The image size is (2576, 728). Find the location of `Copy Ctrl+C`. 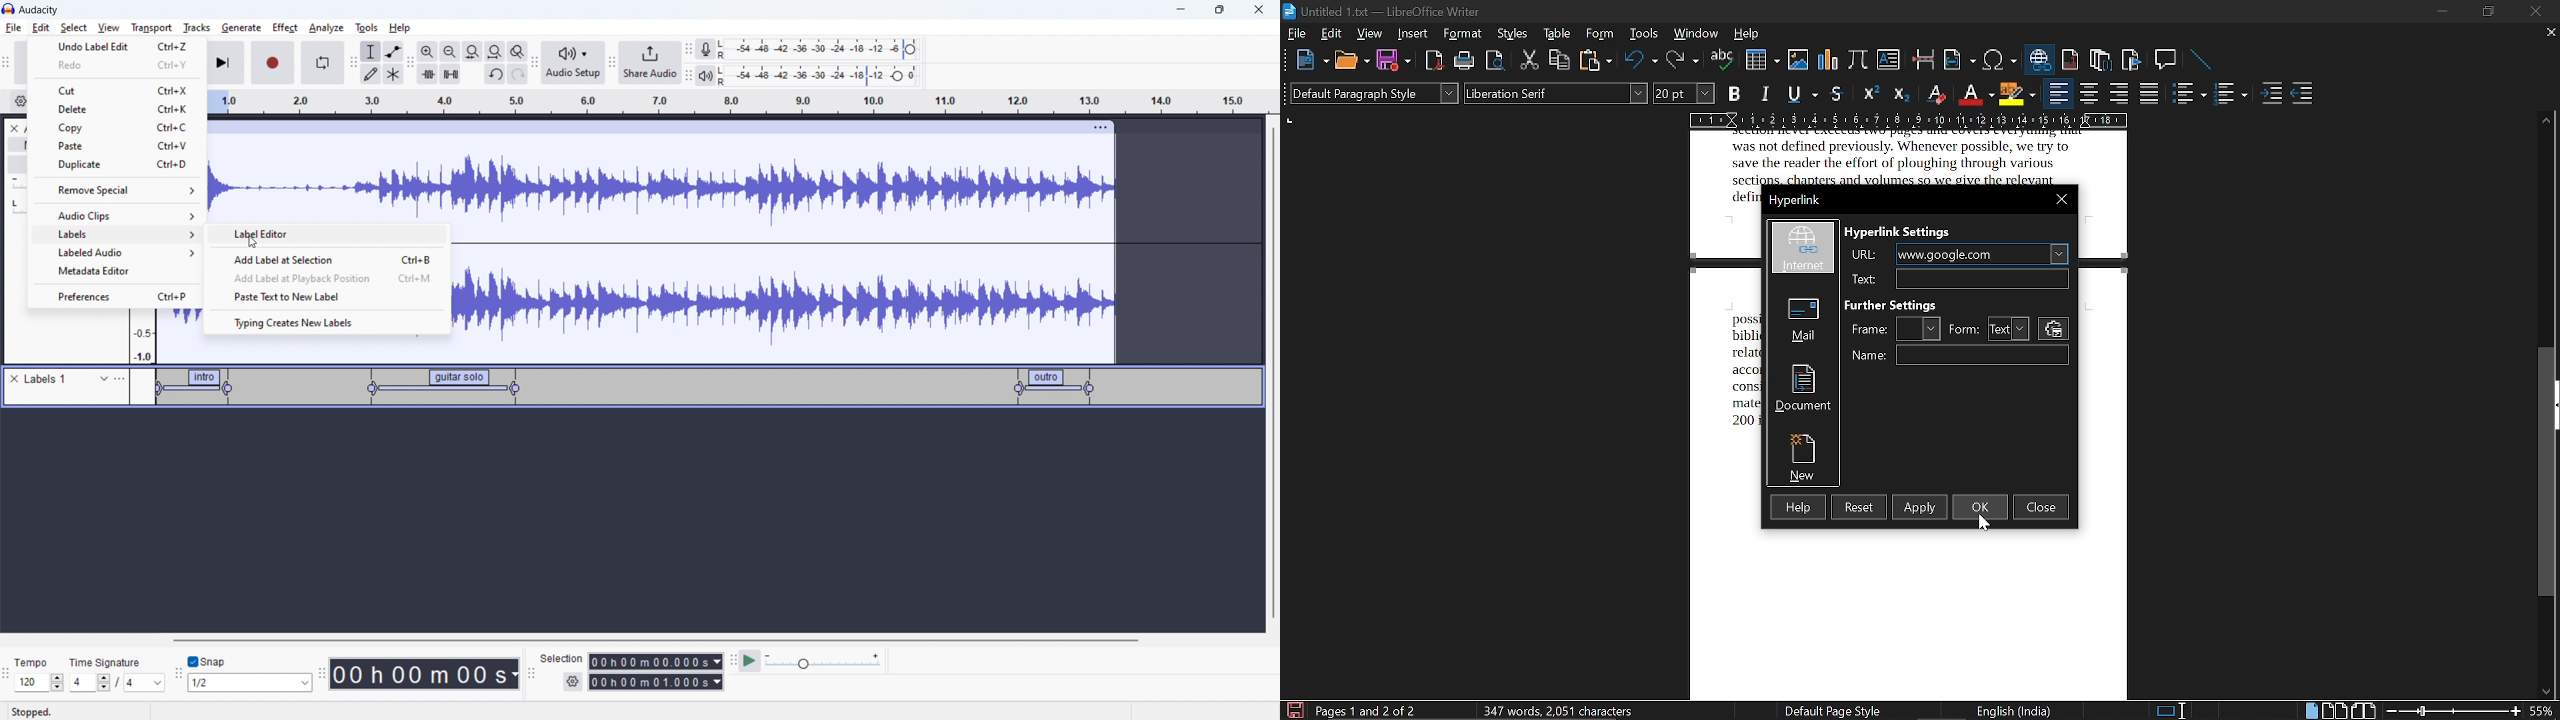

Copy Ctrl+C is located at coordinates (126, 128).